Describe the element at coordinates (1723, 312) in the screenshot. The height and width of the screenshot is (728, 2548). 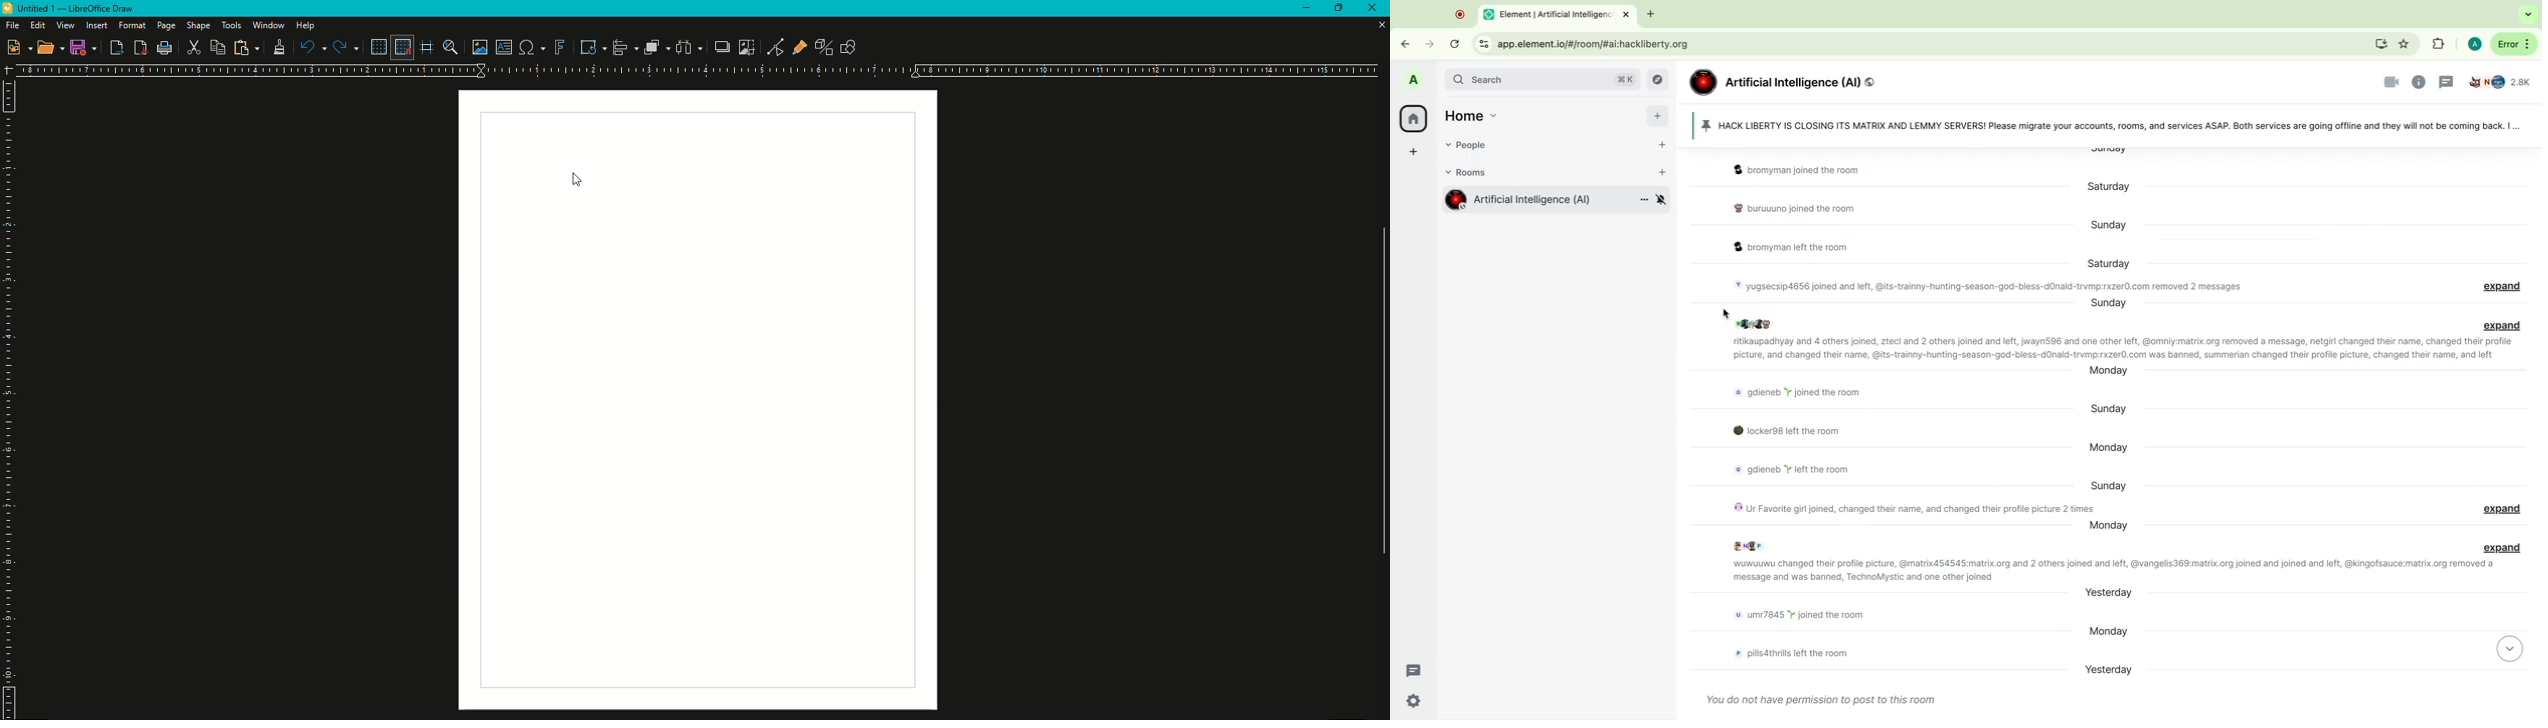
I see `` at that location.